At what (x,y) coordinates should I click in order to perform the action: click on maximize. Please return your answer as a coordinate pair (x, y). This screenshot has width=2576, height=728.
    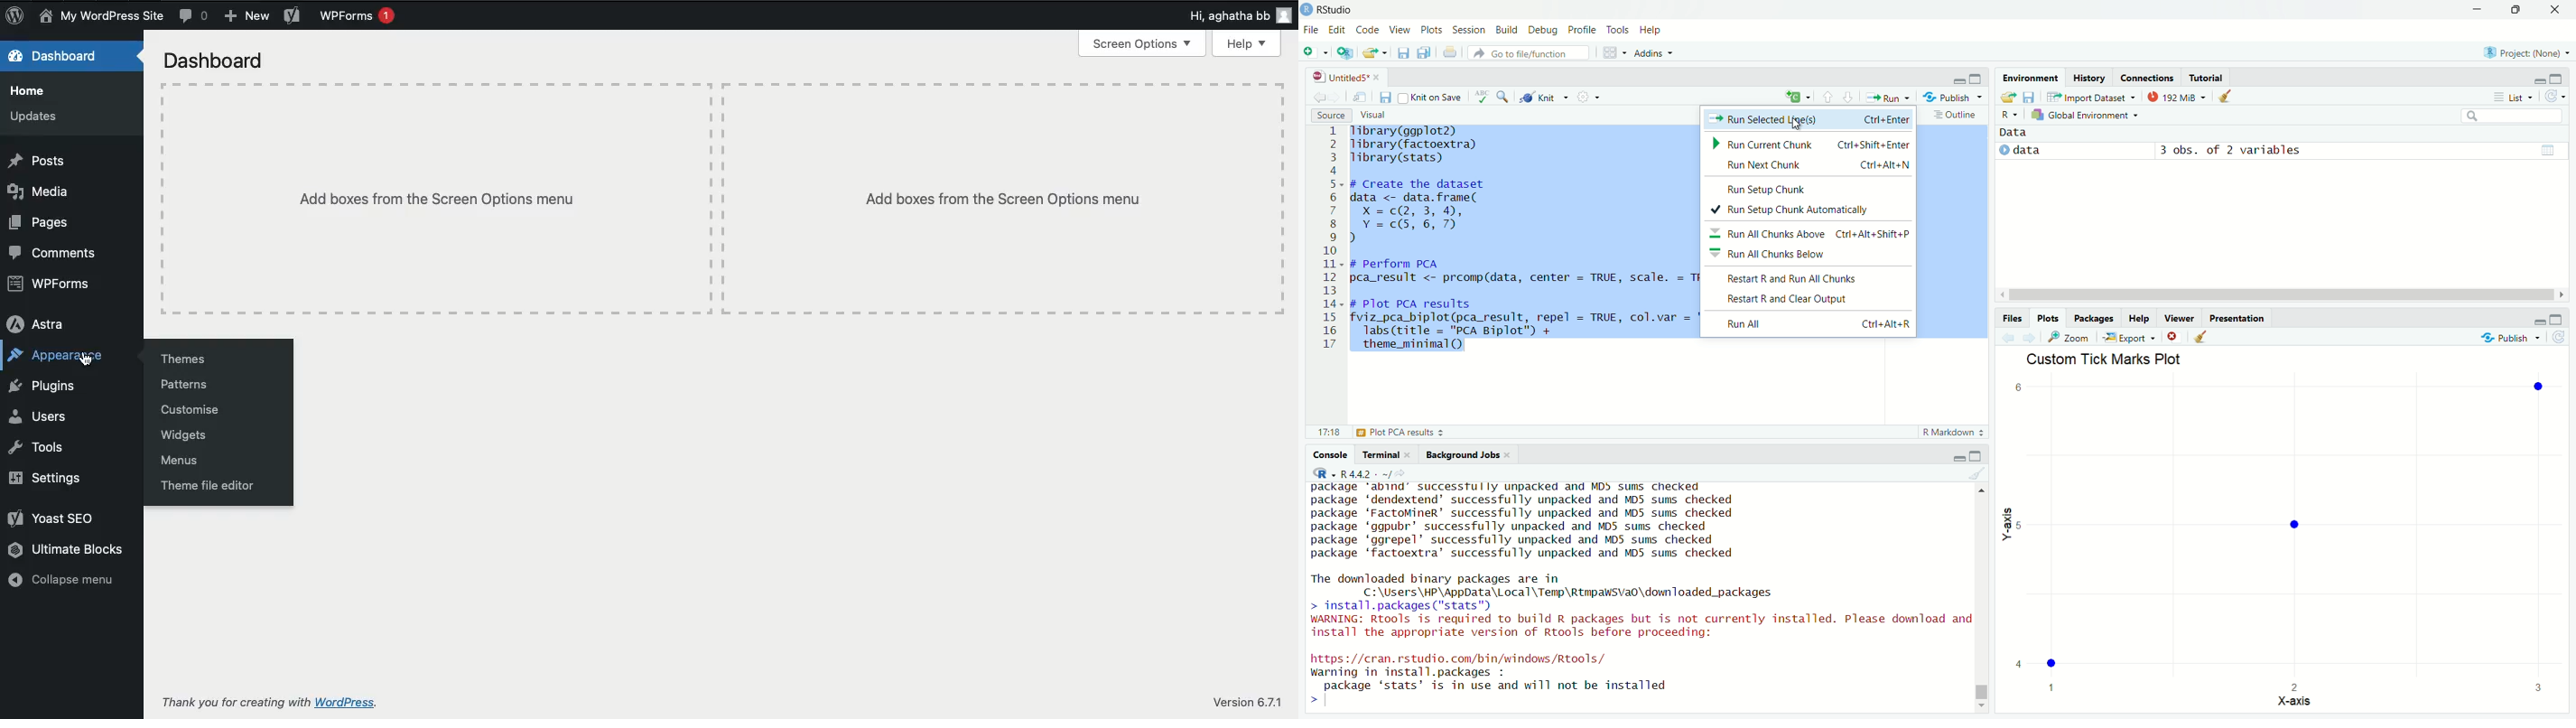
    Looking at the image, I should click on (2557, 78).